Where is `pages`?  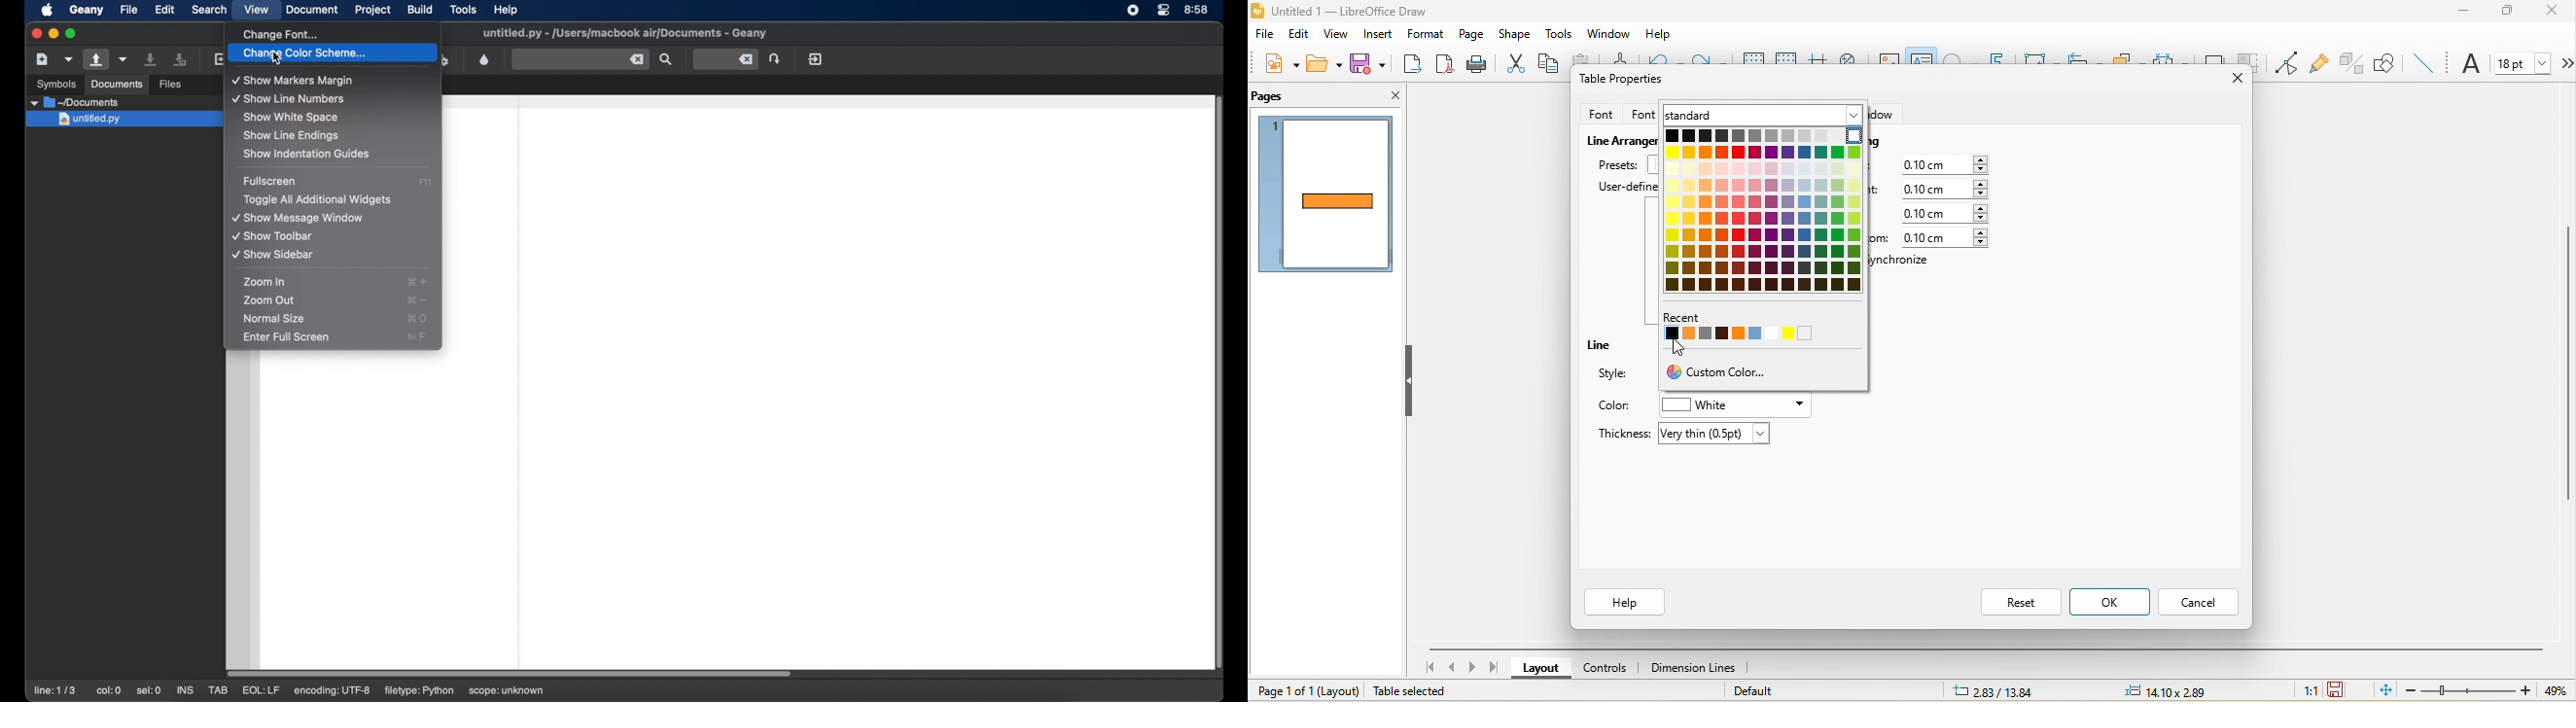 pages is located at coordinates (1271, 96).